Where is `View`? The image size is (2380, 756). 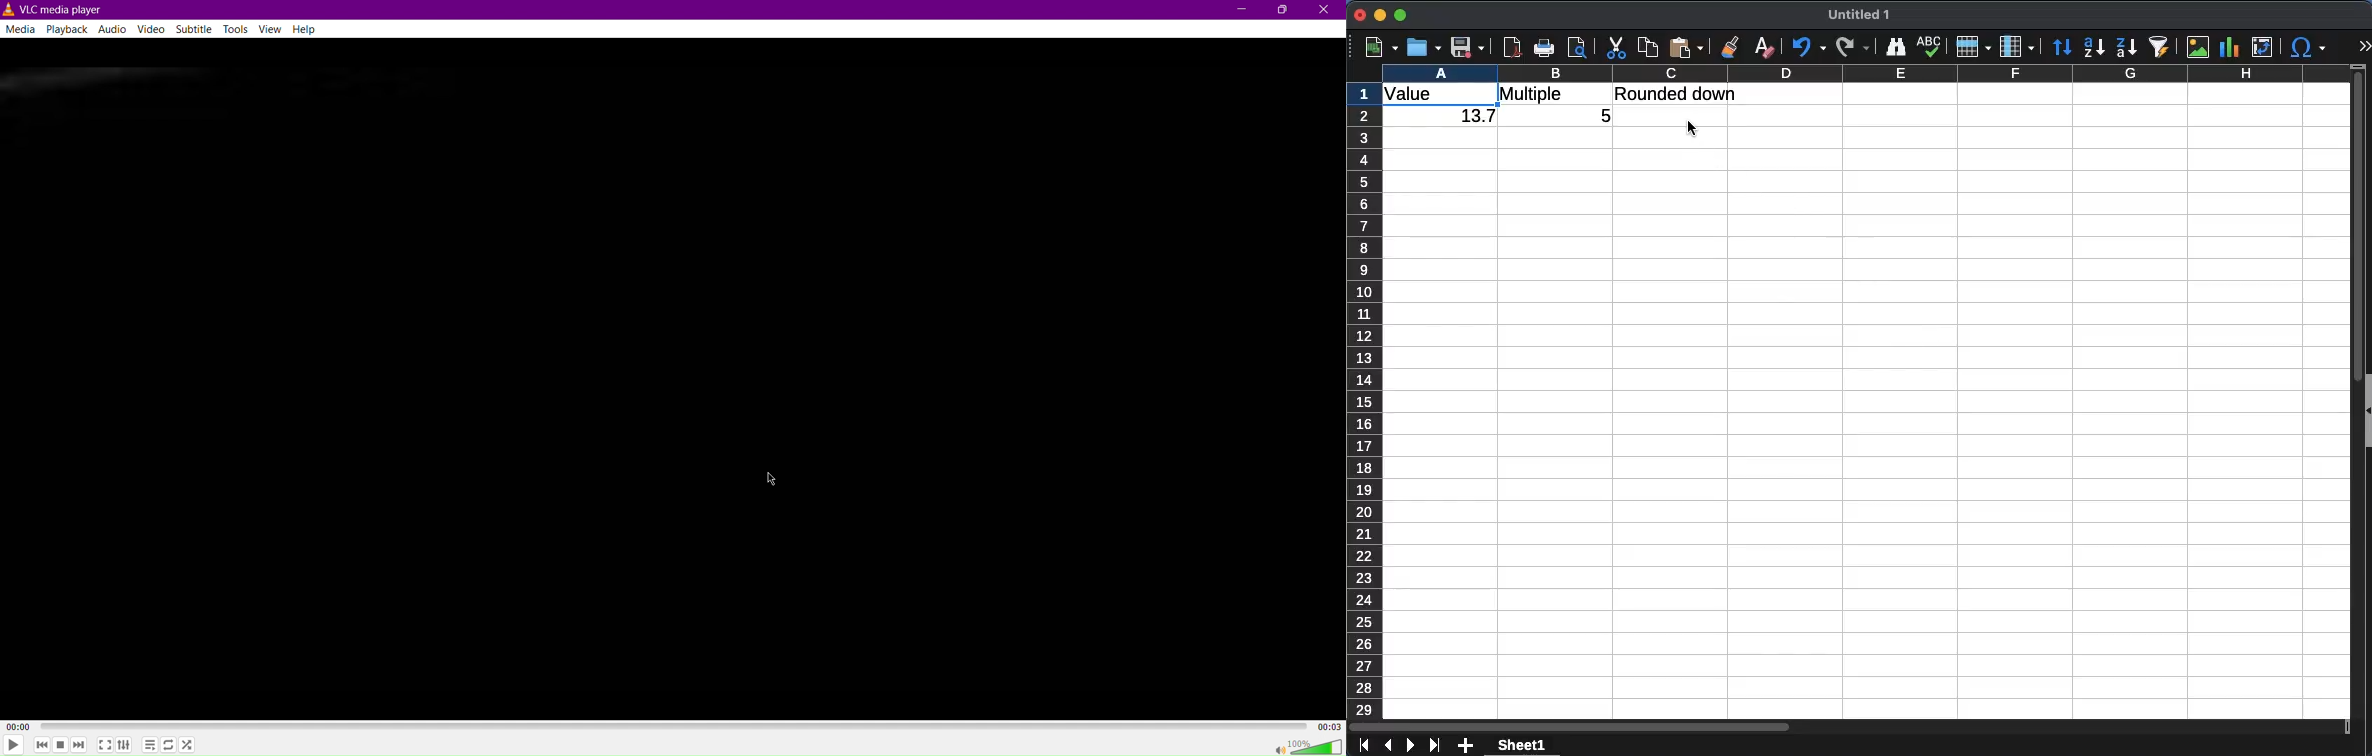
View is located at coordinates (272, 30).